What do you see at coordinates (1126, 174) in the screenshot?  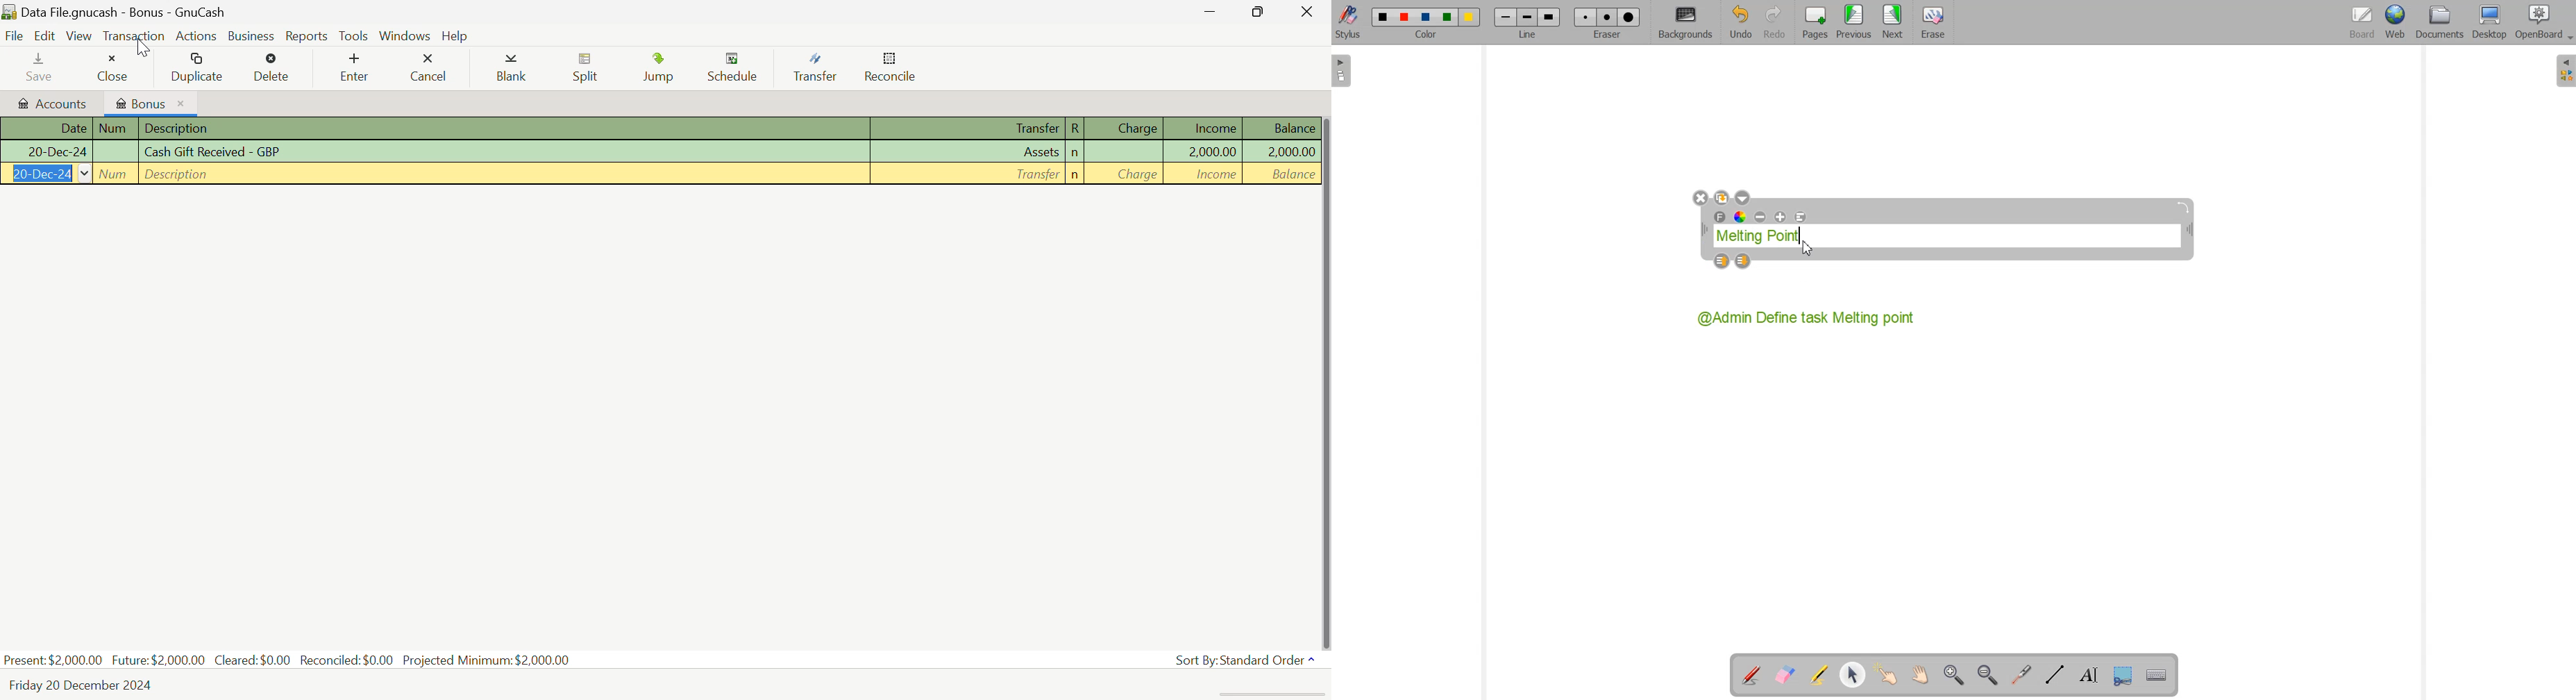 I see `Charge` at bounding box center [1126, 174].